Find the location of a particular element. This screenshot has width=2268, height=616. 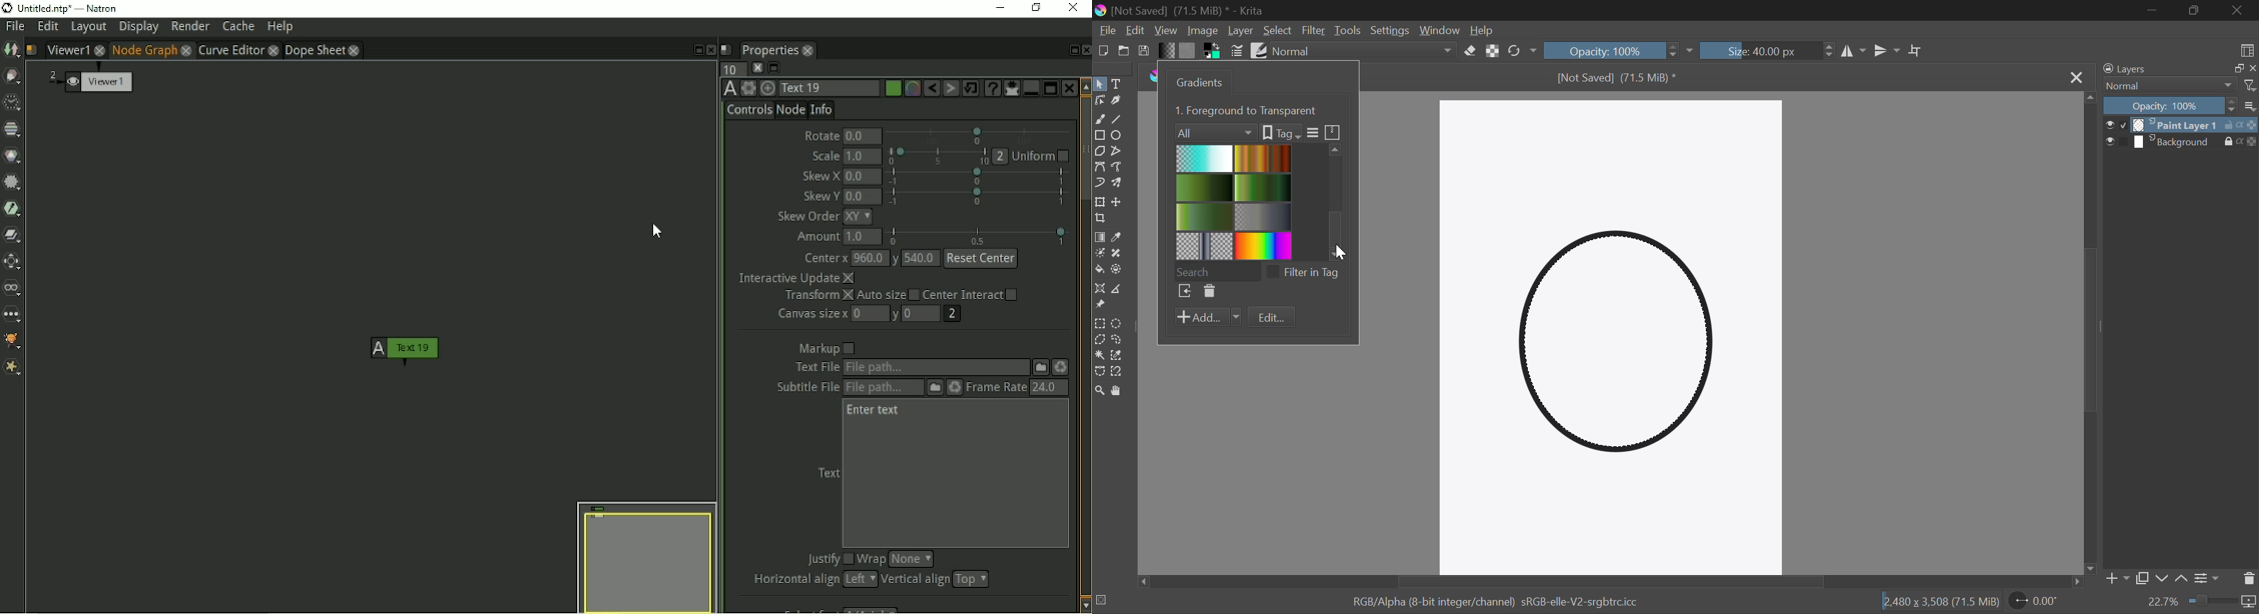

Fill is located at coordinates (1100, 271).